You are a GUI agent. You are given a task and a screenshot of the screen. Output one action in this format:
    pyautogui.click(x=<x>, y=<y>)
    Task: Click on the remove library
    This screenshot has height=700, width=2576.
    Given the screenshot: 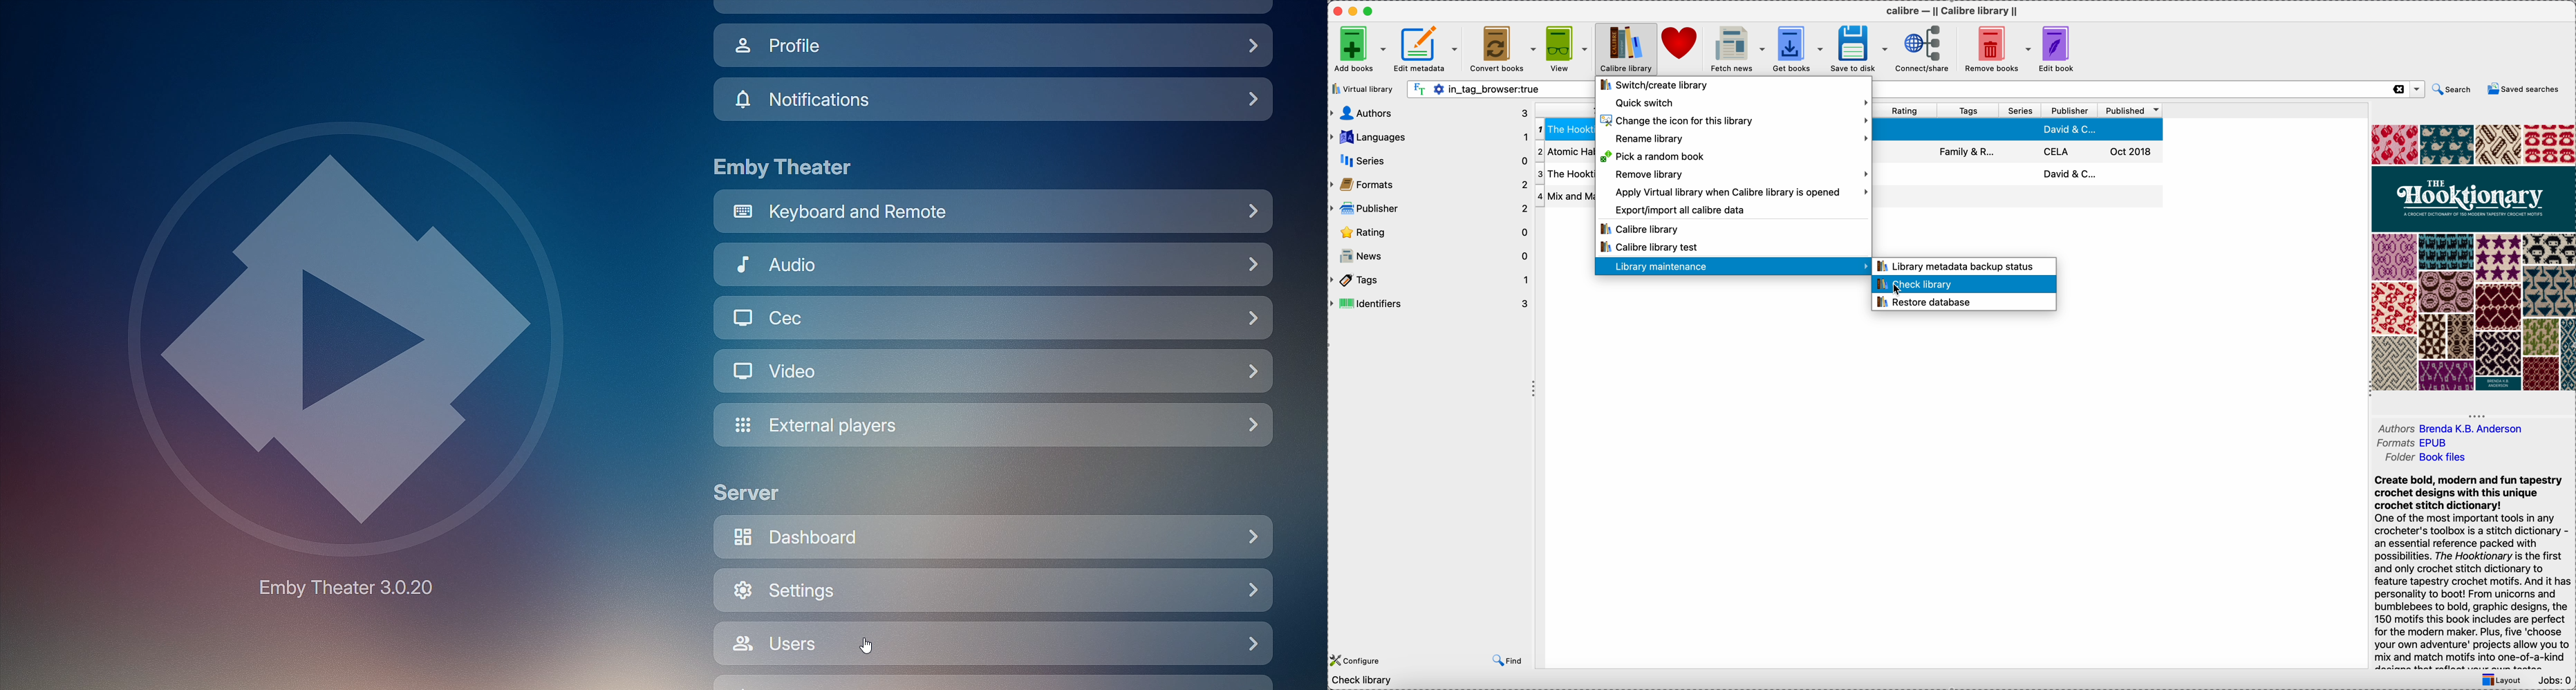 What is the action you would take?
    pyautogui.click(x=1740, y=175)
    